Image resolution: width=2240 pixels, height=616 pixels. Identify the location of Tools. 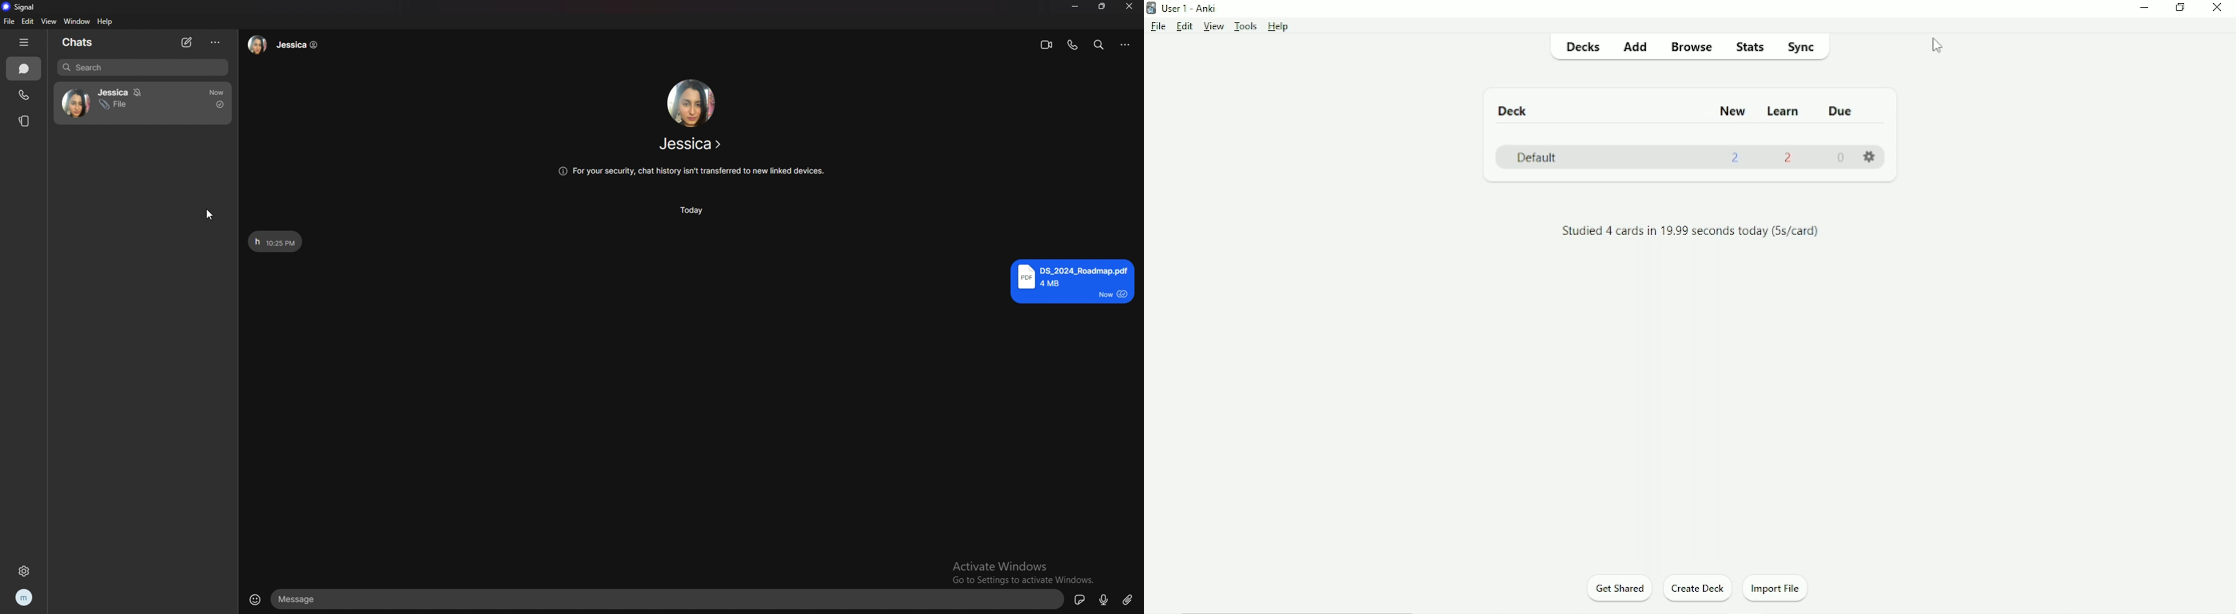
(1247, 27).